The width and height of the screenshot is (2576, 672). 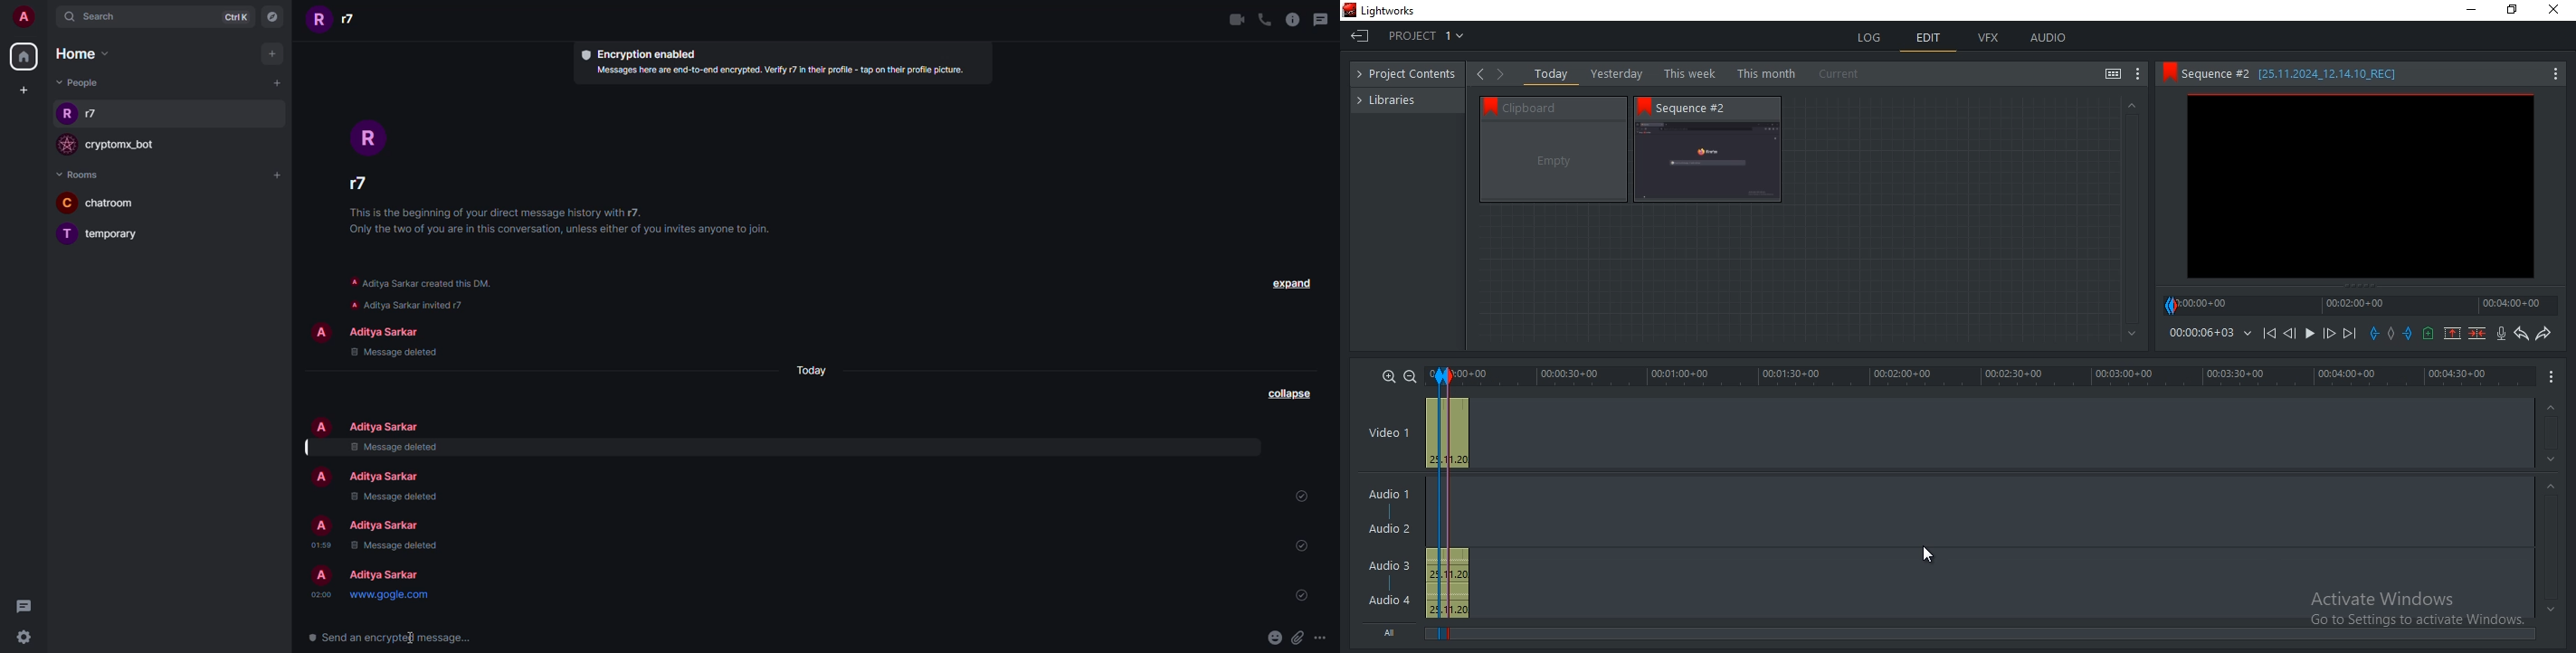 What do you see at coordinates (1297, 637) in the screenshot?
I see `attach` at bounding box center [1297, 637].